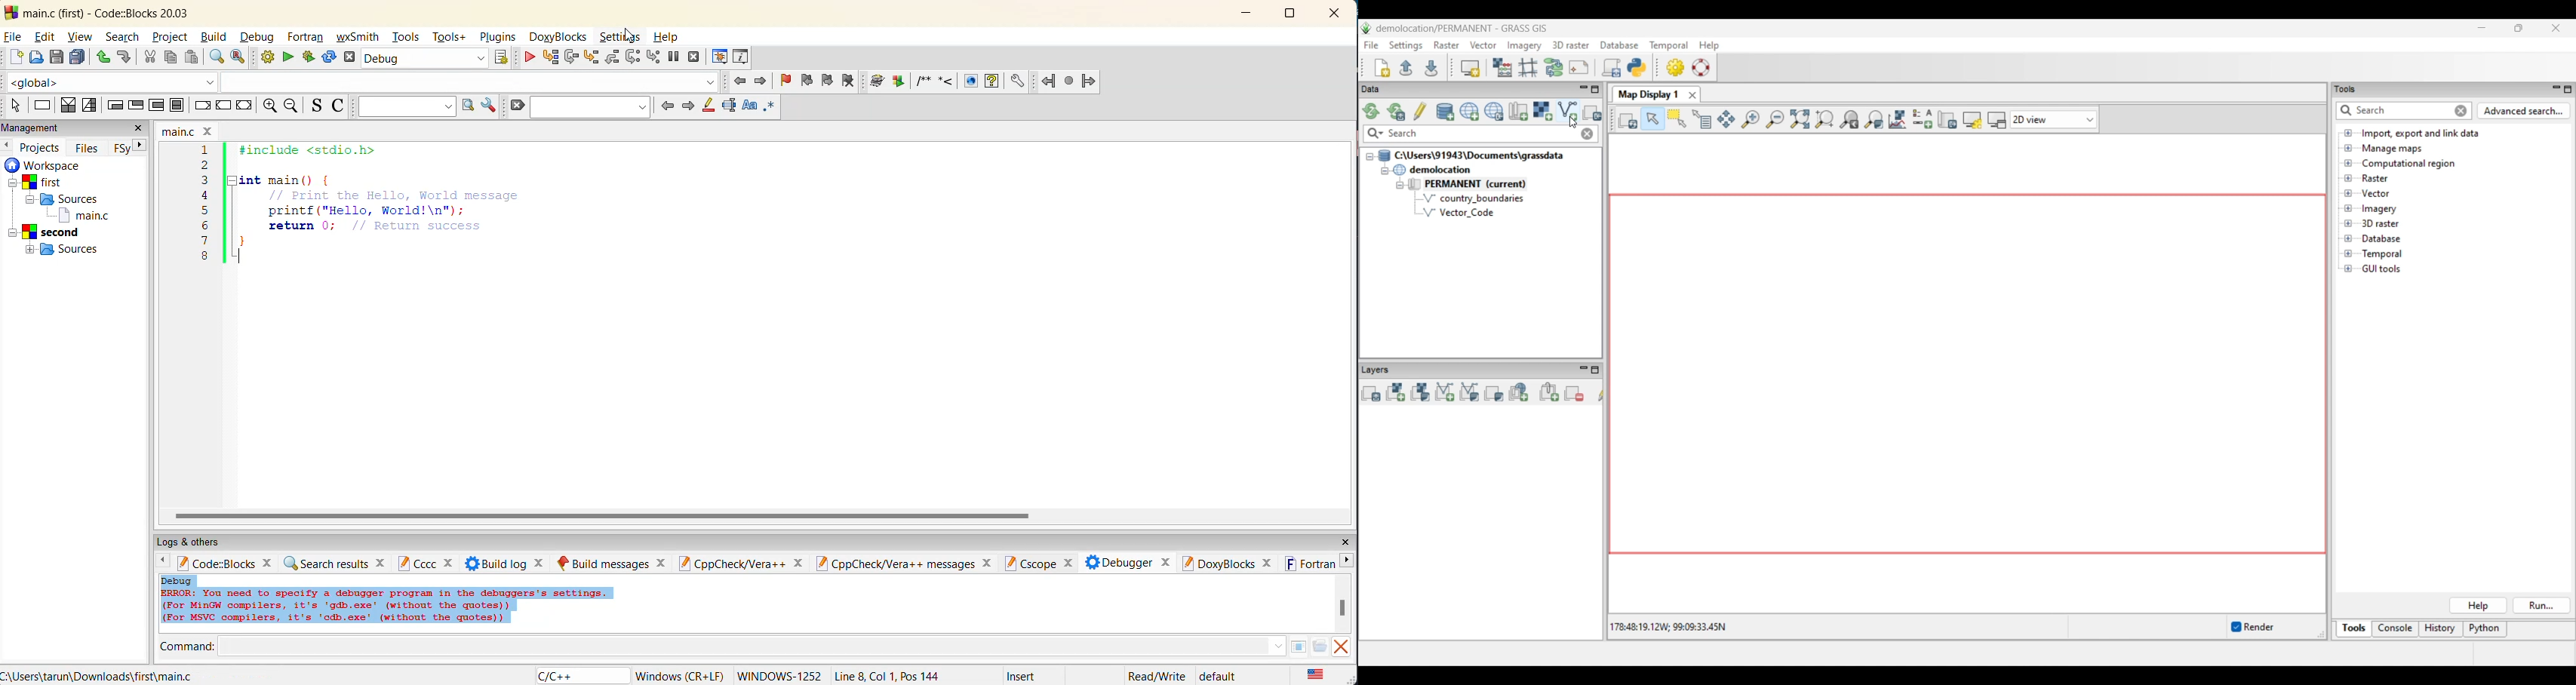 This screenshot has width=2576, height=700. I want to click on use regex, so click(770, 106).